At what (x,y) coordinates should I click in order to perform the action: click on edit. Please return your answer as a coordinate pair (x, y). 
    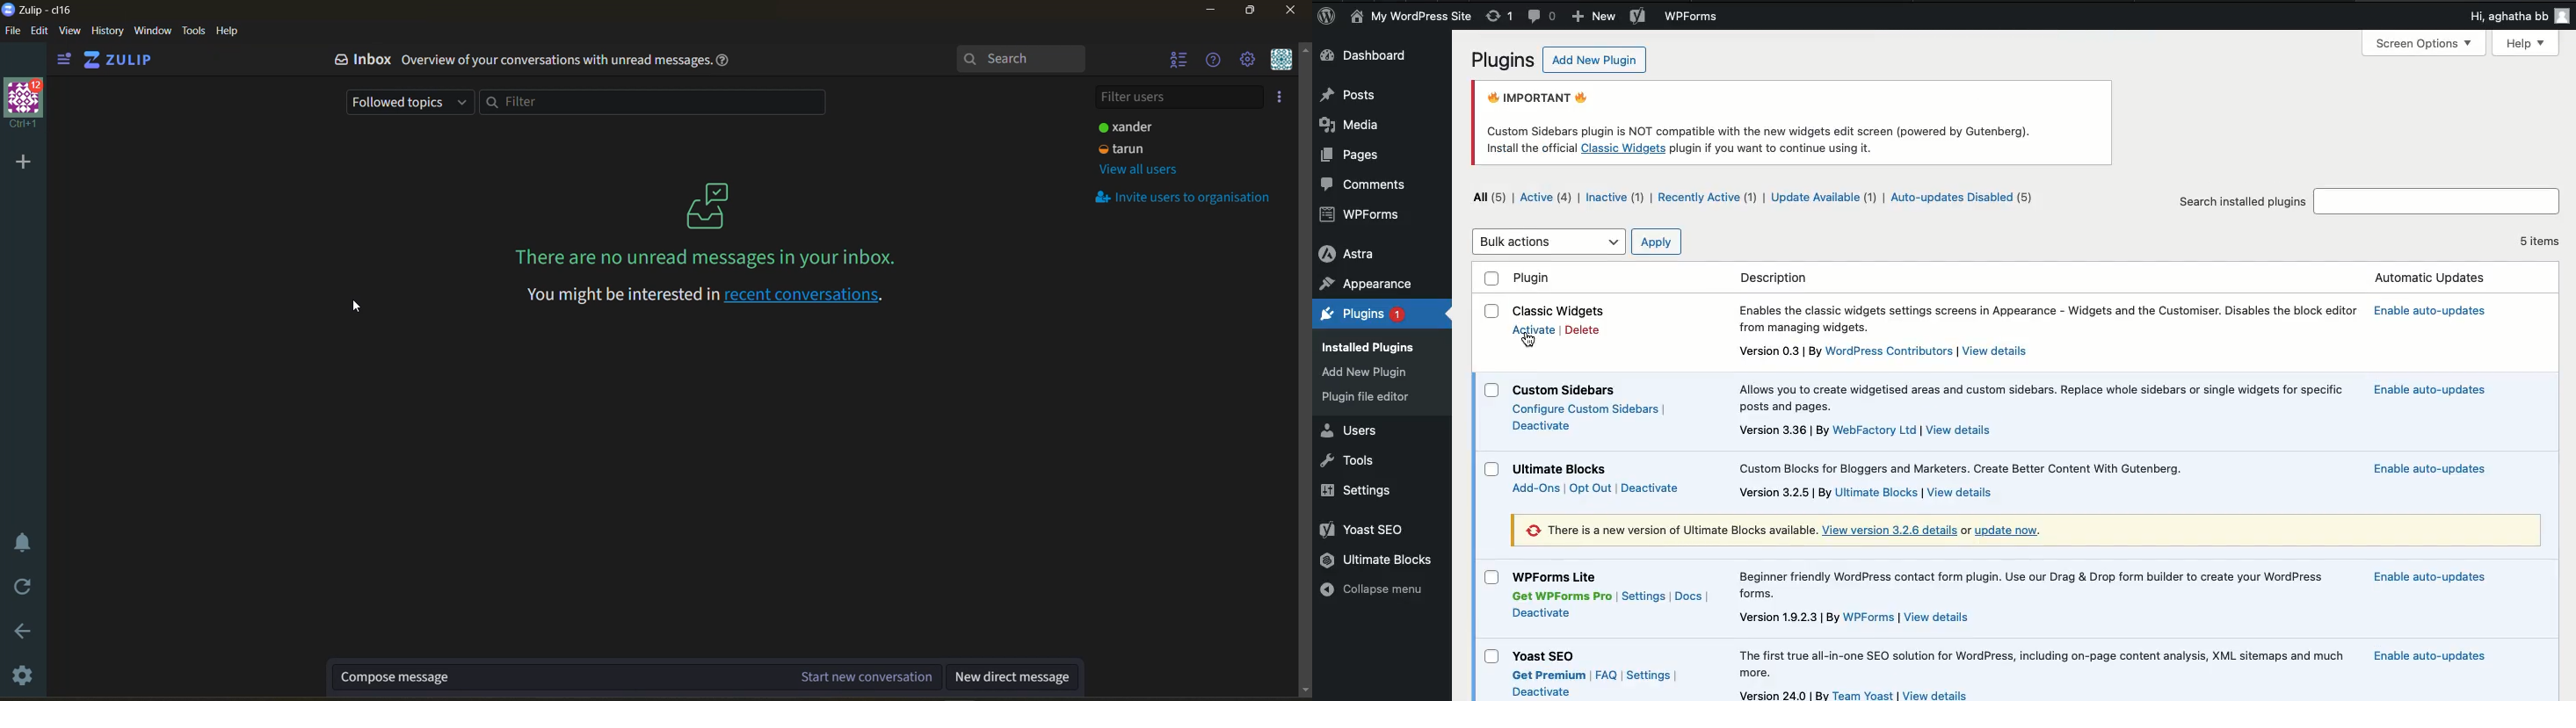
    Looking at the image, I should click on (39, 32).